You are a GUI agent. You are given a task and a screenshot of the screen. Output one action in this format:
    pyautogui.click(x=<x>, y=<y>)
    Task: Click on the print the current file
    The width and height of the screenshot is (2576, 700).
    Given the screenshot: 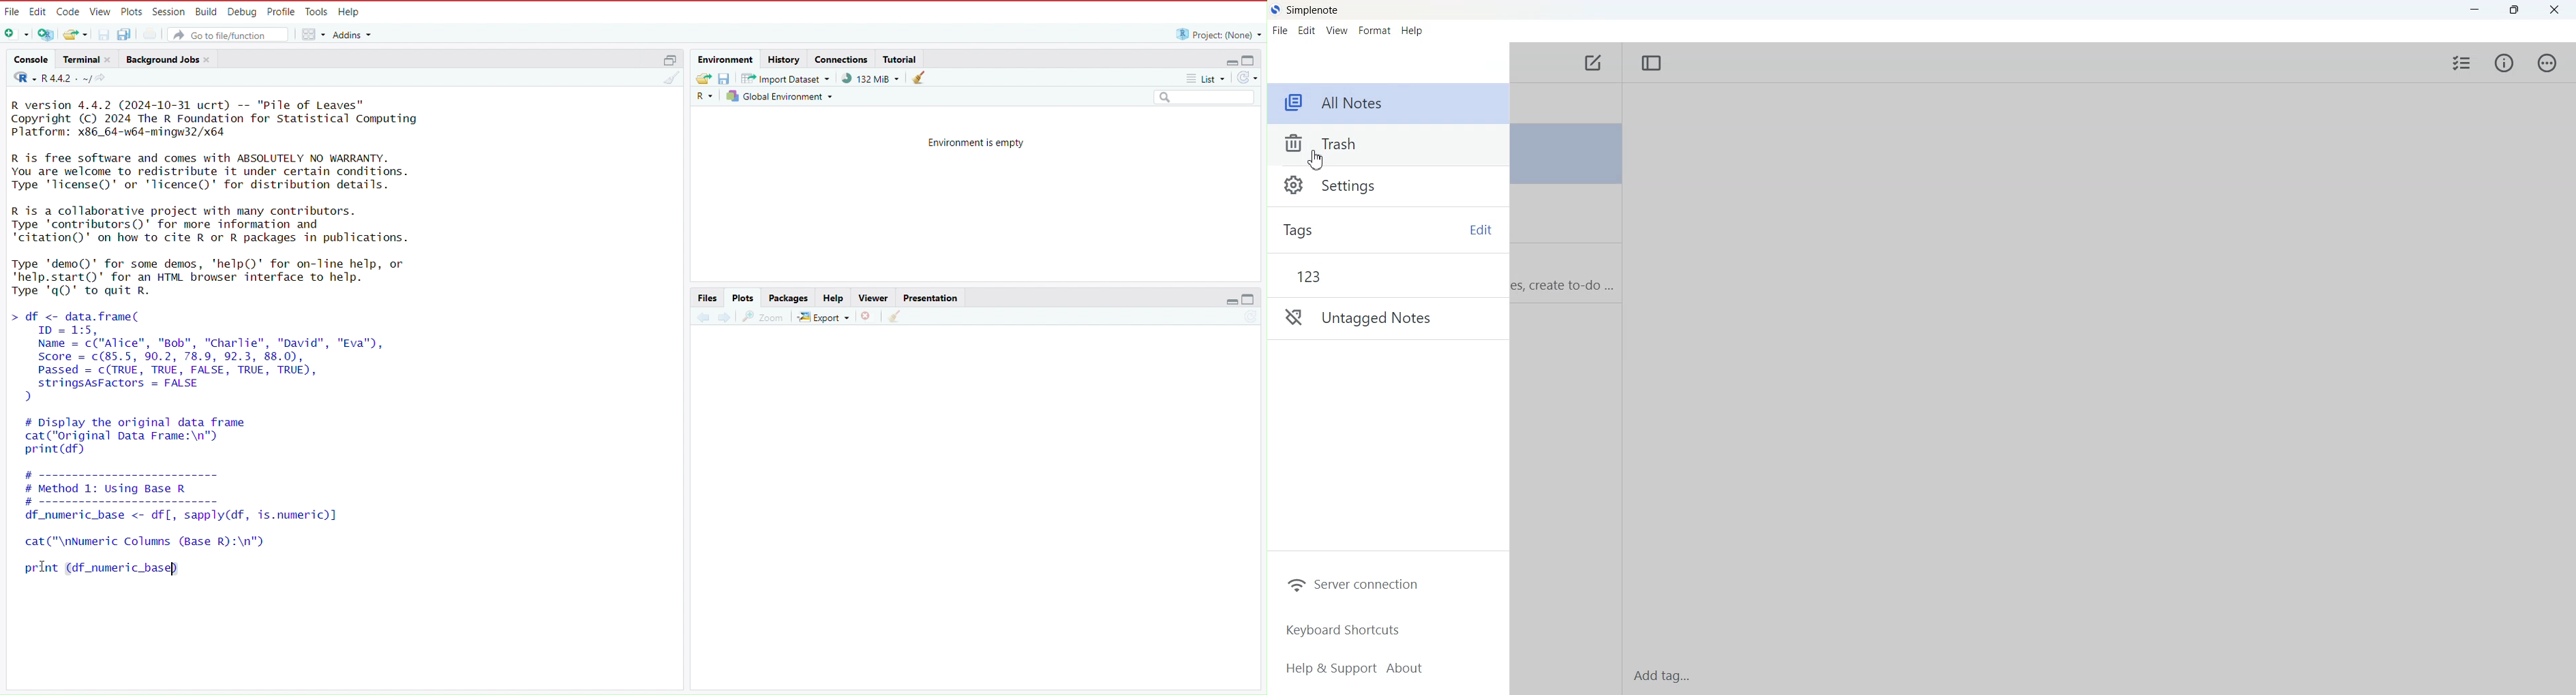 What is the action you would take?
    pyautogui.click(x=149, y=35)
    